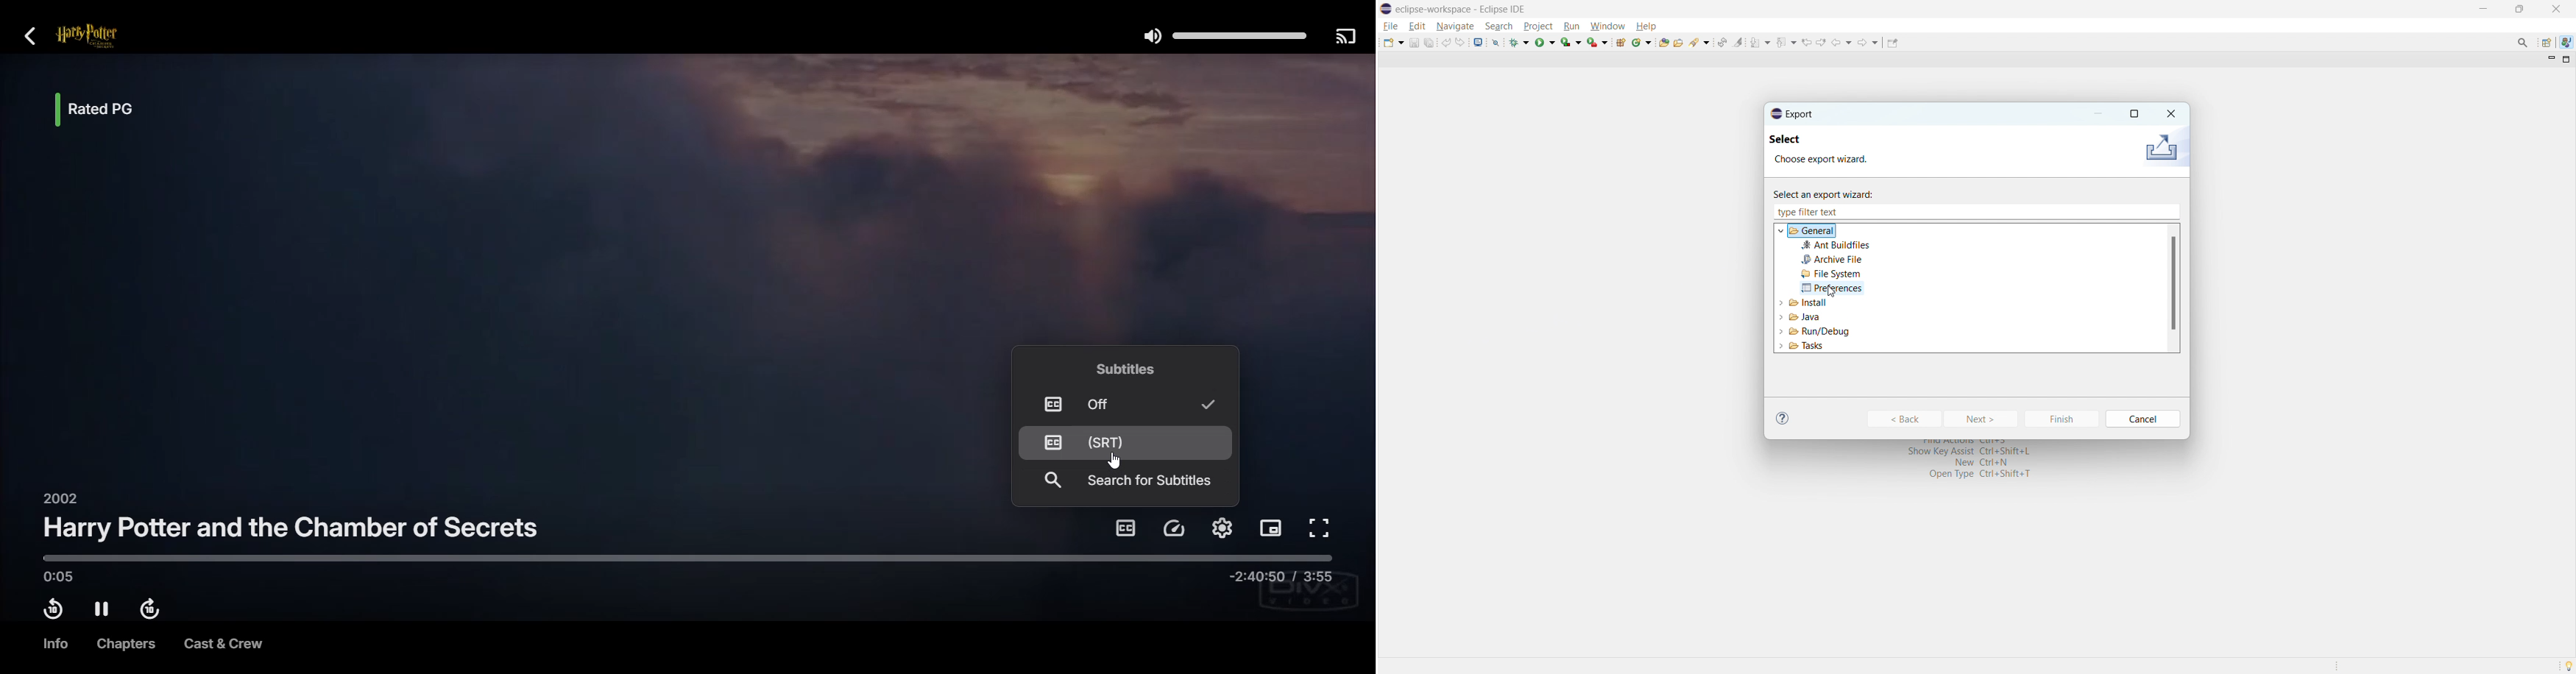 This screenshot has height=700, width=2576. What do you see at coordinates (1128, 481) in the screenshot?
I see `Search for Subtitles` at bounding box center [1128, 481].